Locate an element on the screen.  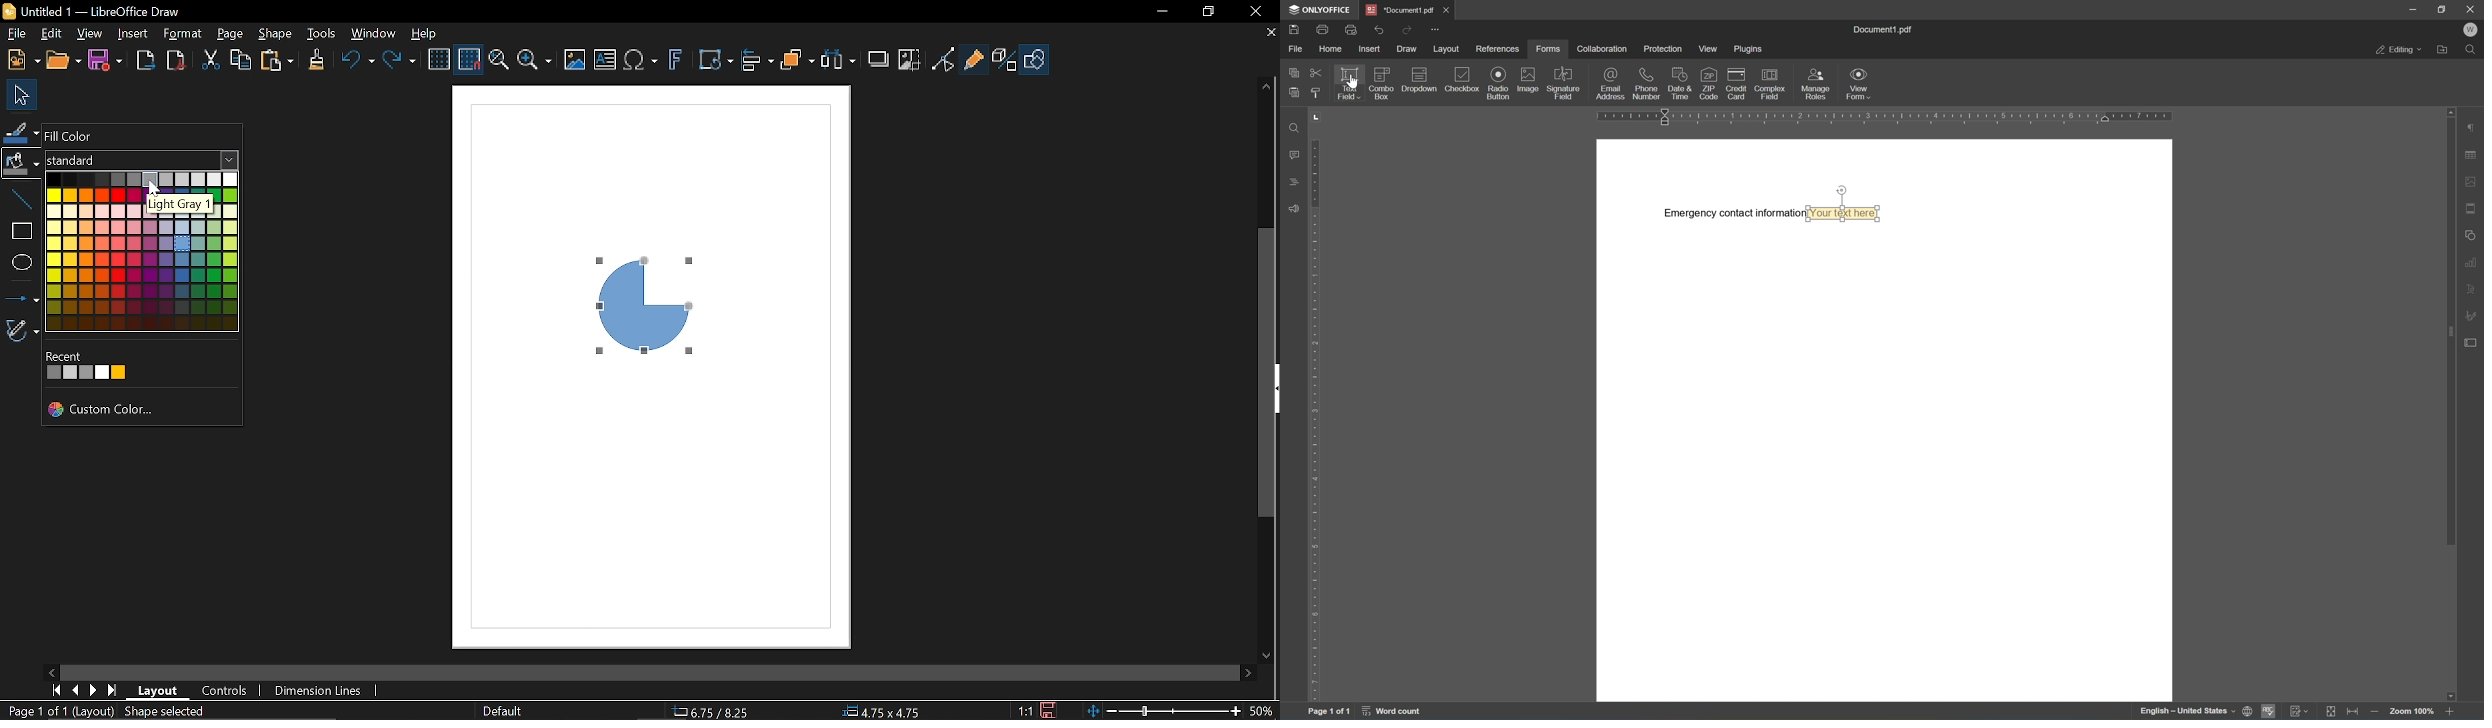
Light Gray 1 is located at coordinates (178, 204).